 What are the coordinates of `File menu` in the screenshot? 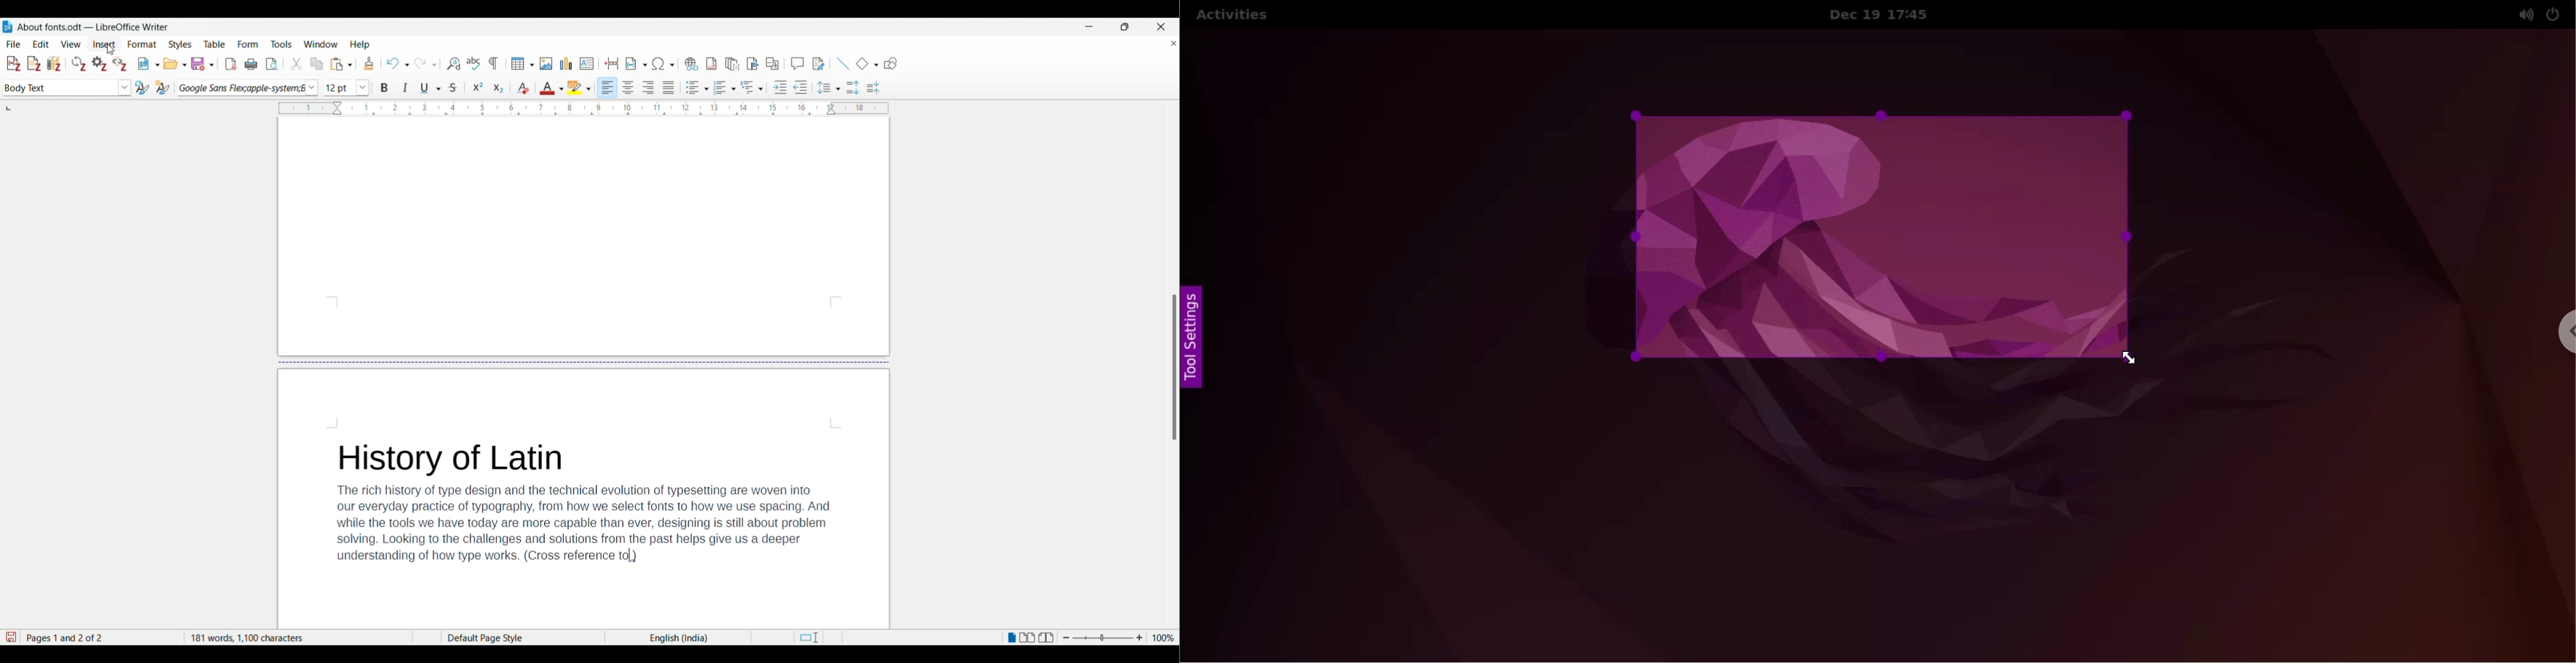 It's located at (14, 44).